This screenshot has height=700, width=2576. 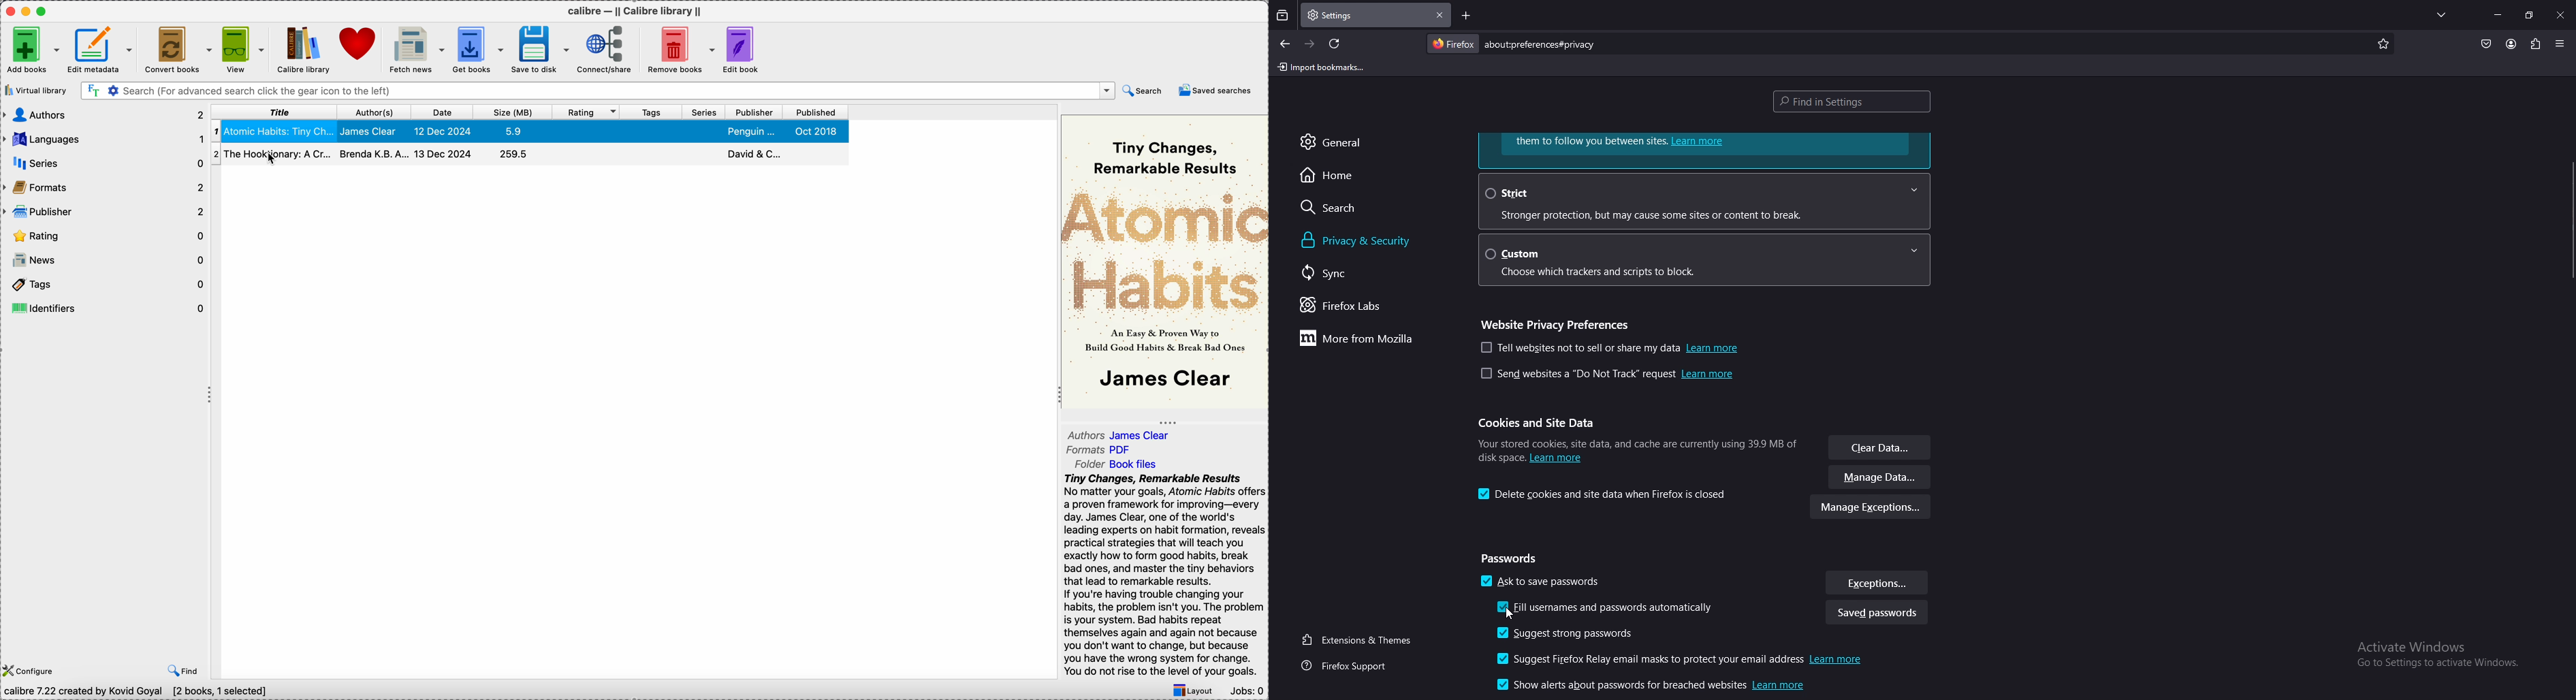 What do you see at coordinates (1113, 466) in the screenshot?
I see `folder Book files` at bounding box center [1113, 466].